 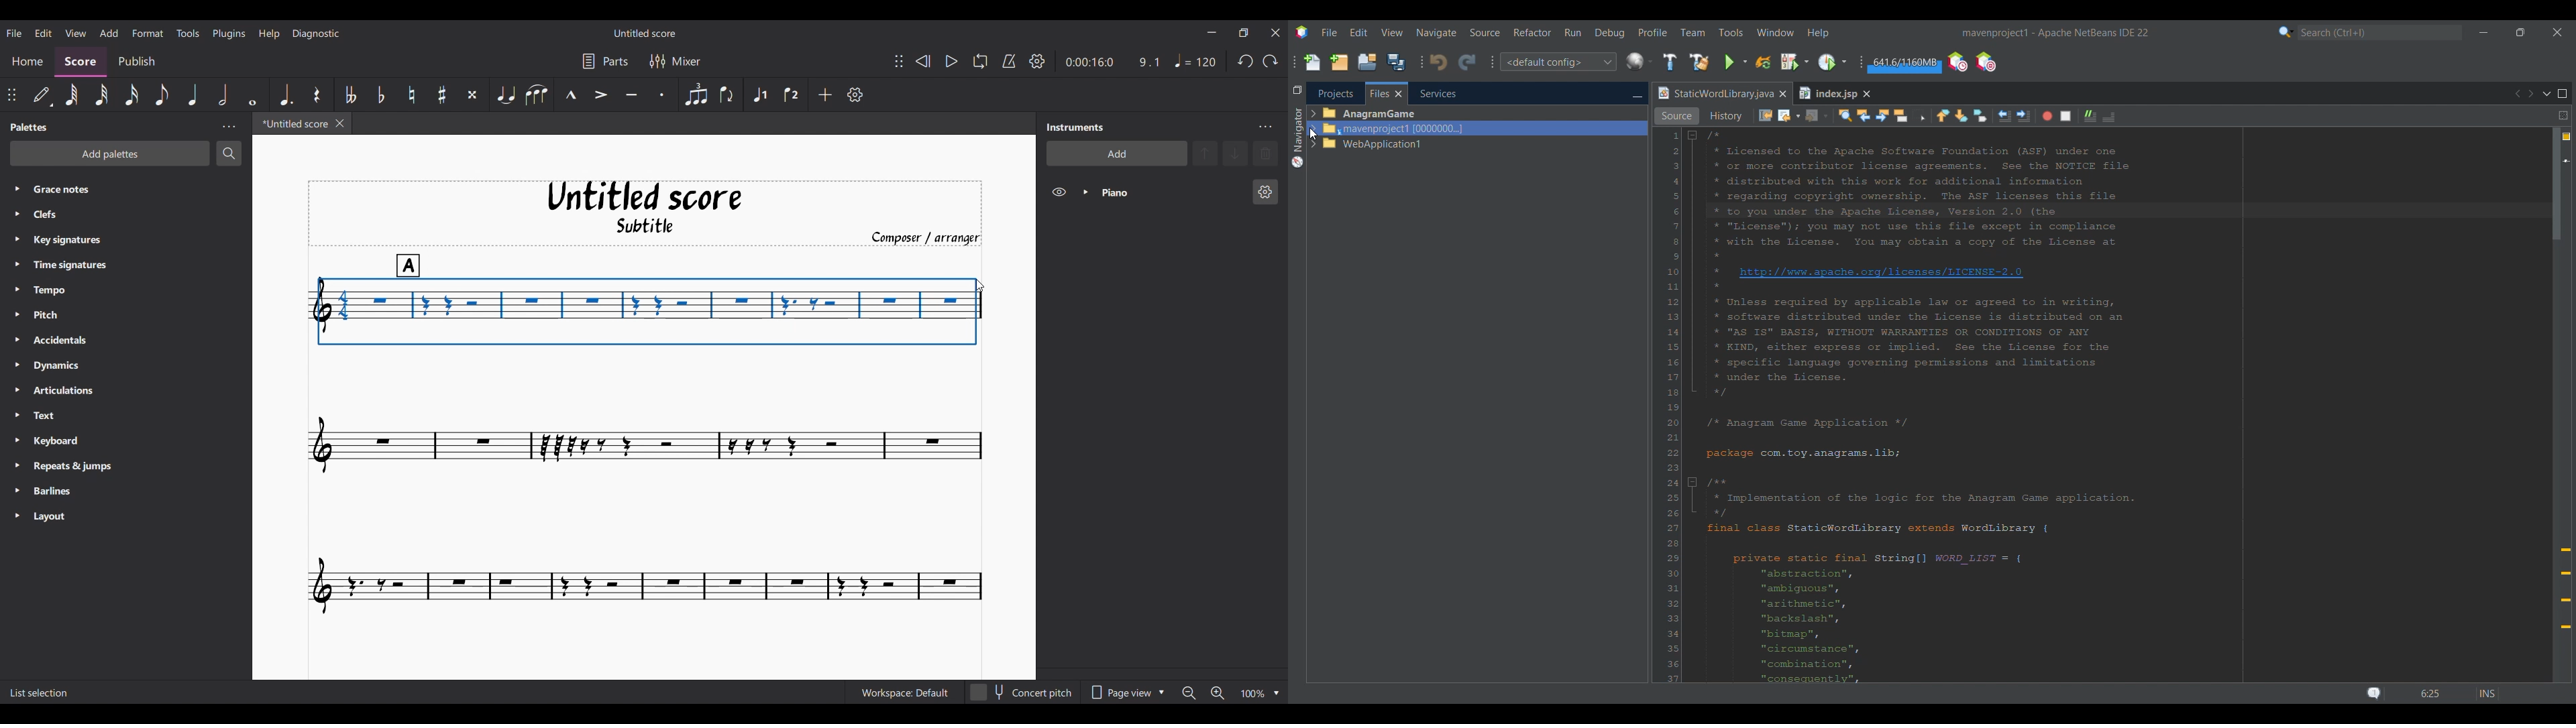 I want to click on Voice 1, so click(x=759, y=95).